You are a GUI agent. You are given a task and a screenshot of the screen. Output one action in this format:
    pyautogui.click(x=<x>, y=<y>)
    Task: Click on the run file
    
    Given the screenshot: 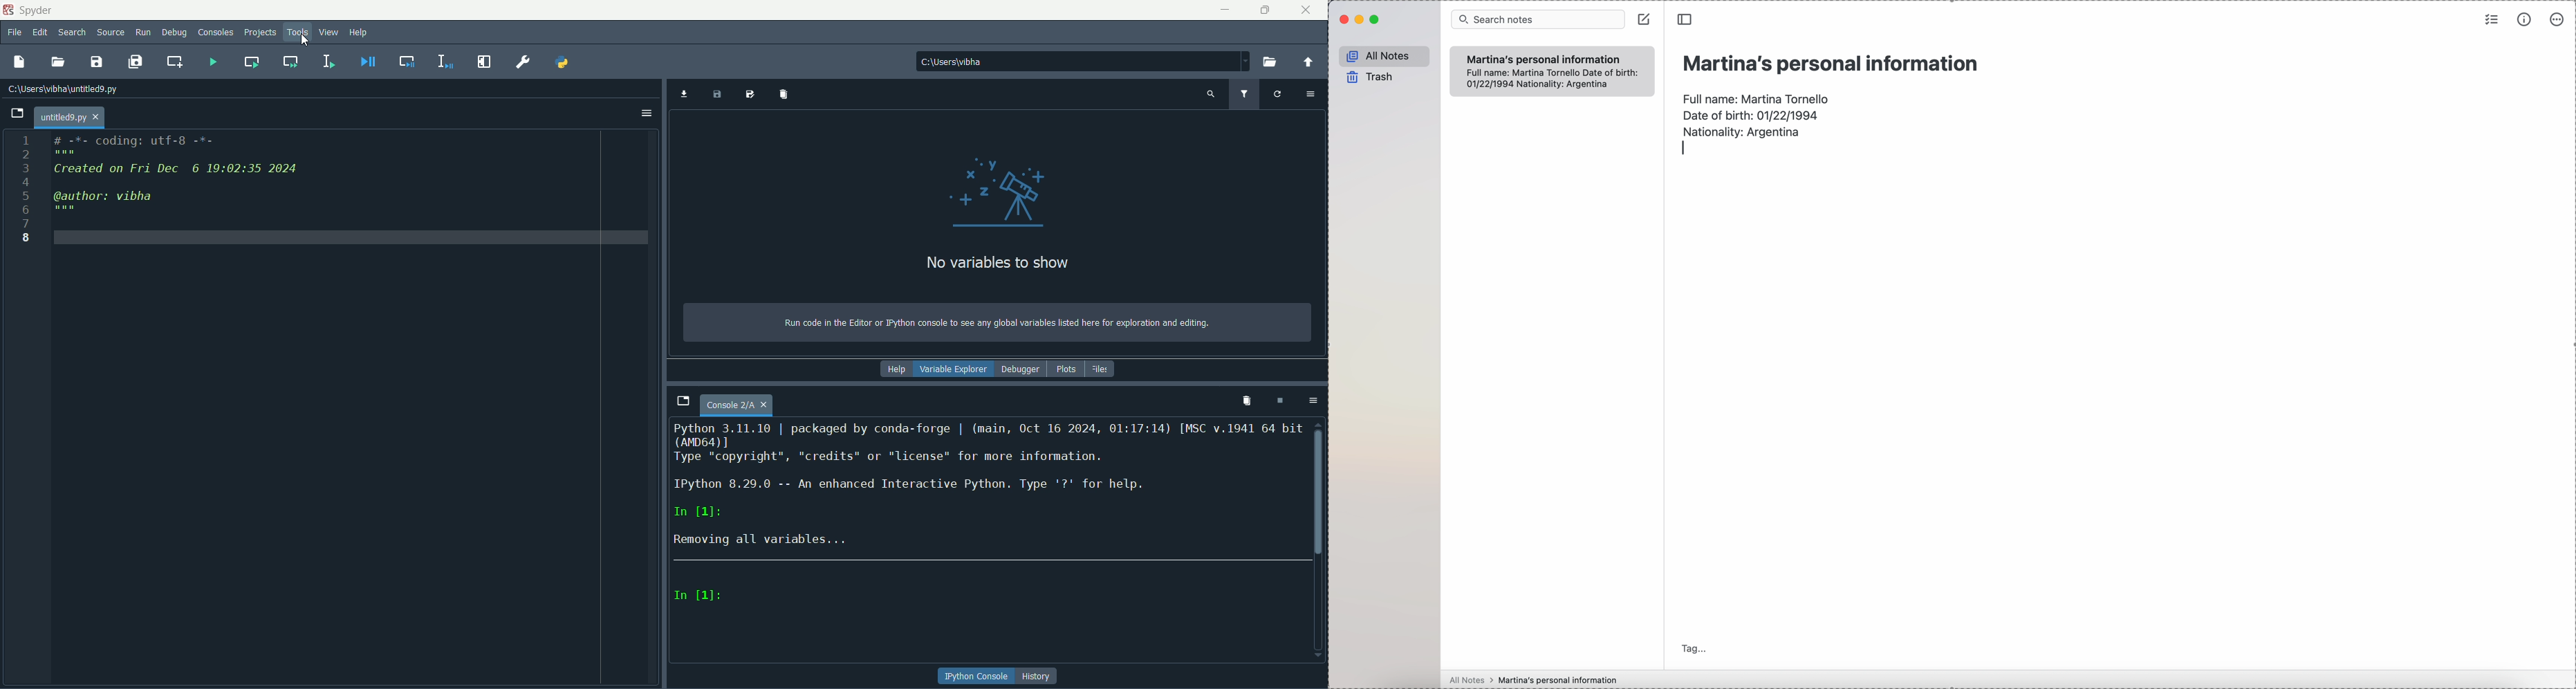 What is the action you would take?
    pyautogui.click(x=210, y=61)
    